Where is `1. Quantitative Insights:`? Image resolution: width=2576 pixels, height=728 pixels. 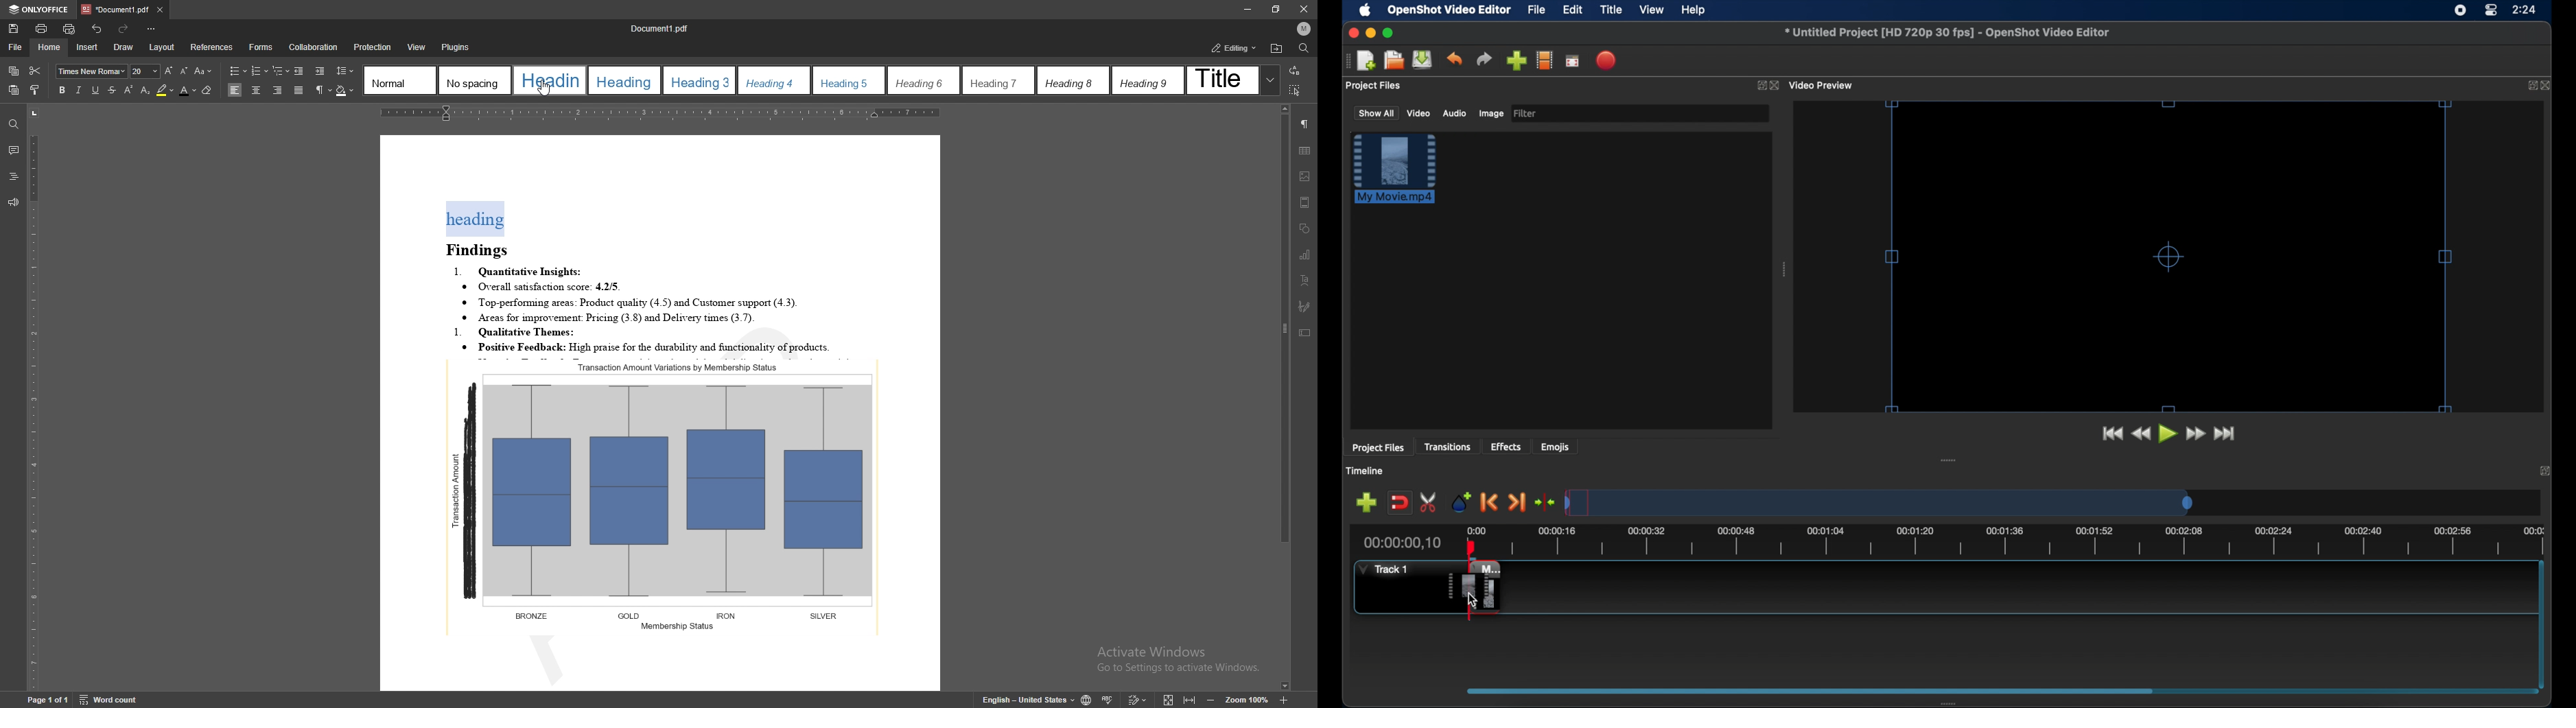
1. Quantitative Insights: is located at coordinates (520, 269).